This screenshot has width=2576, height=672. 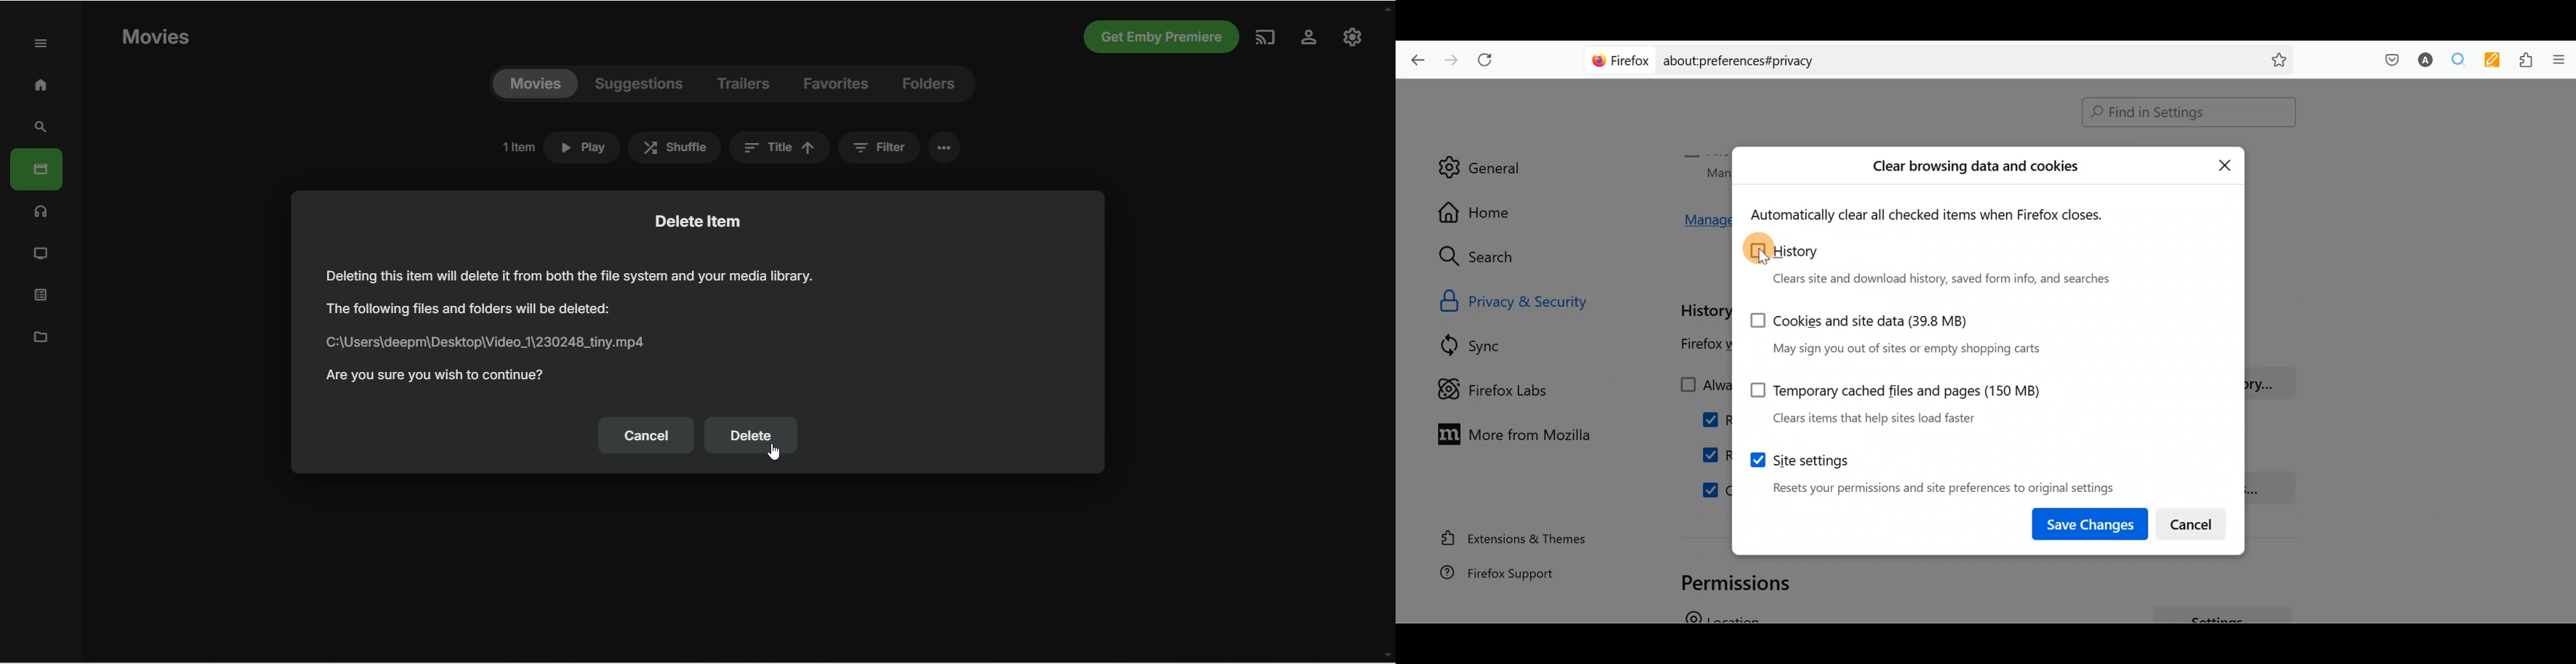 I want to click on text, so click(x=576, y=325).